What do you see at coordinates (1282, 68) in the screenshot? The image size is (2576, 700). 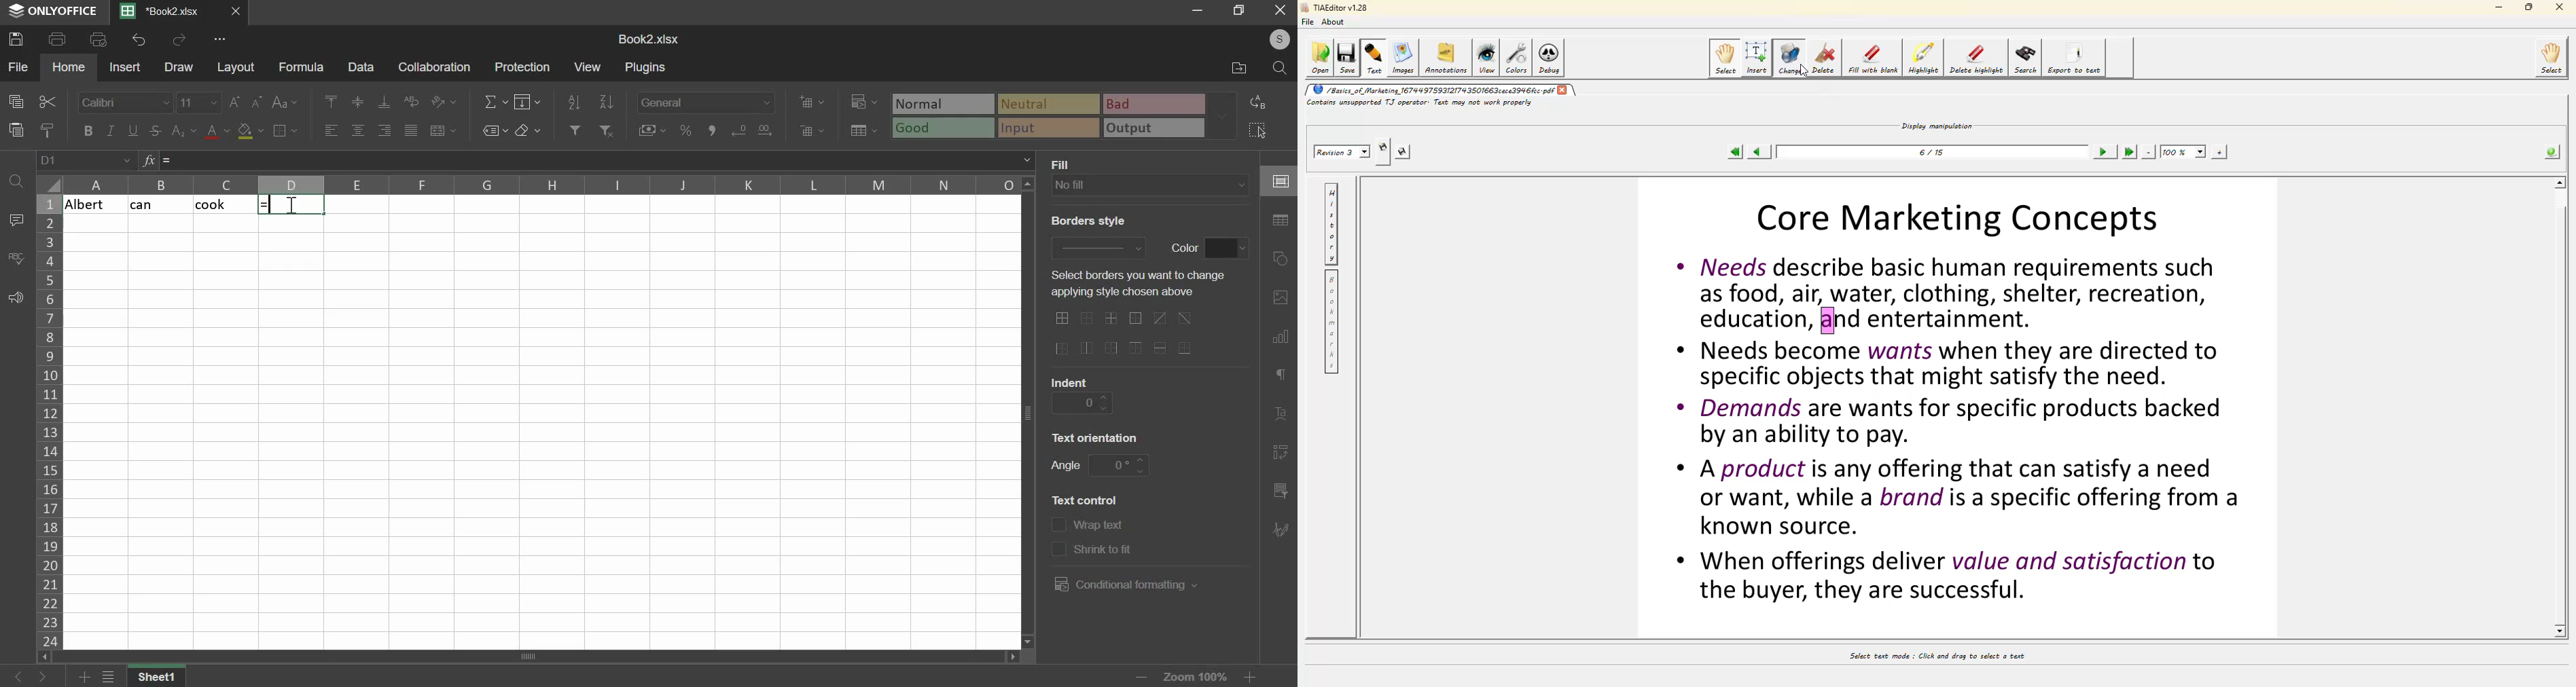 I see `search` at bounding box center [1282, 68].